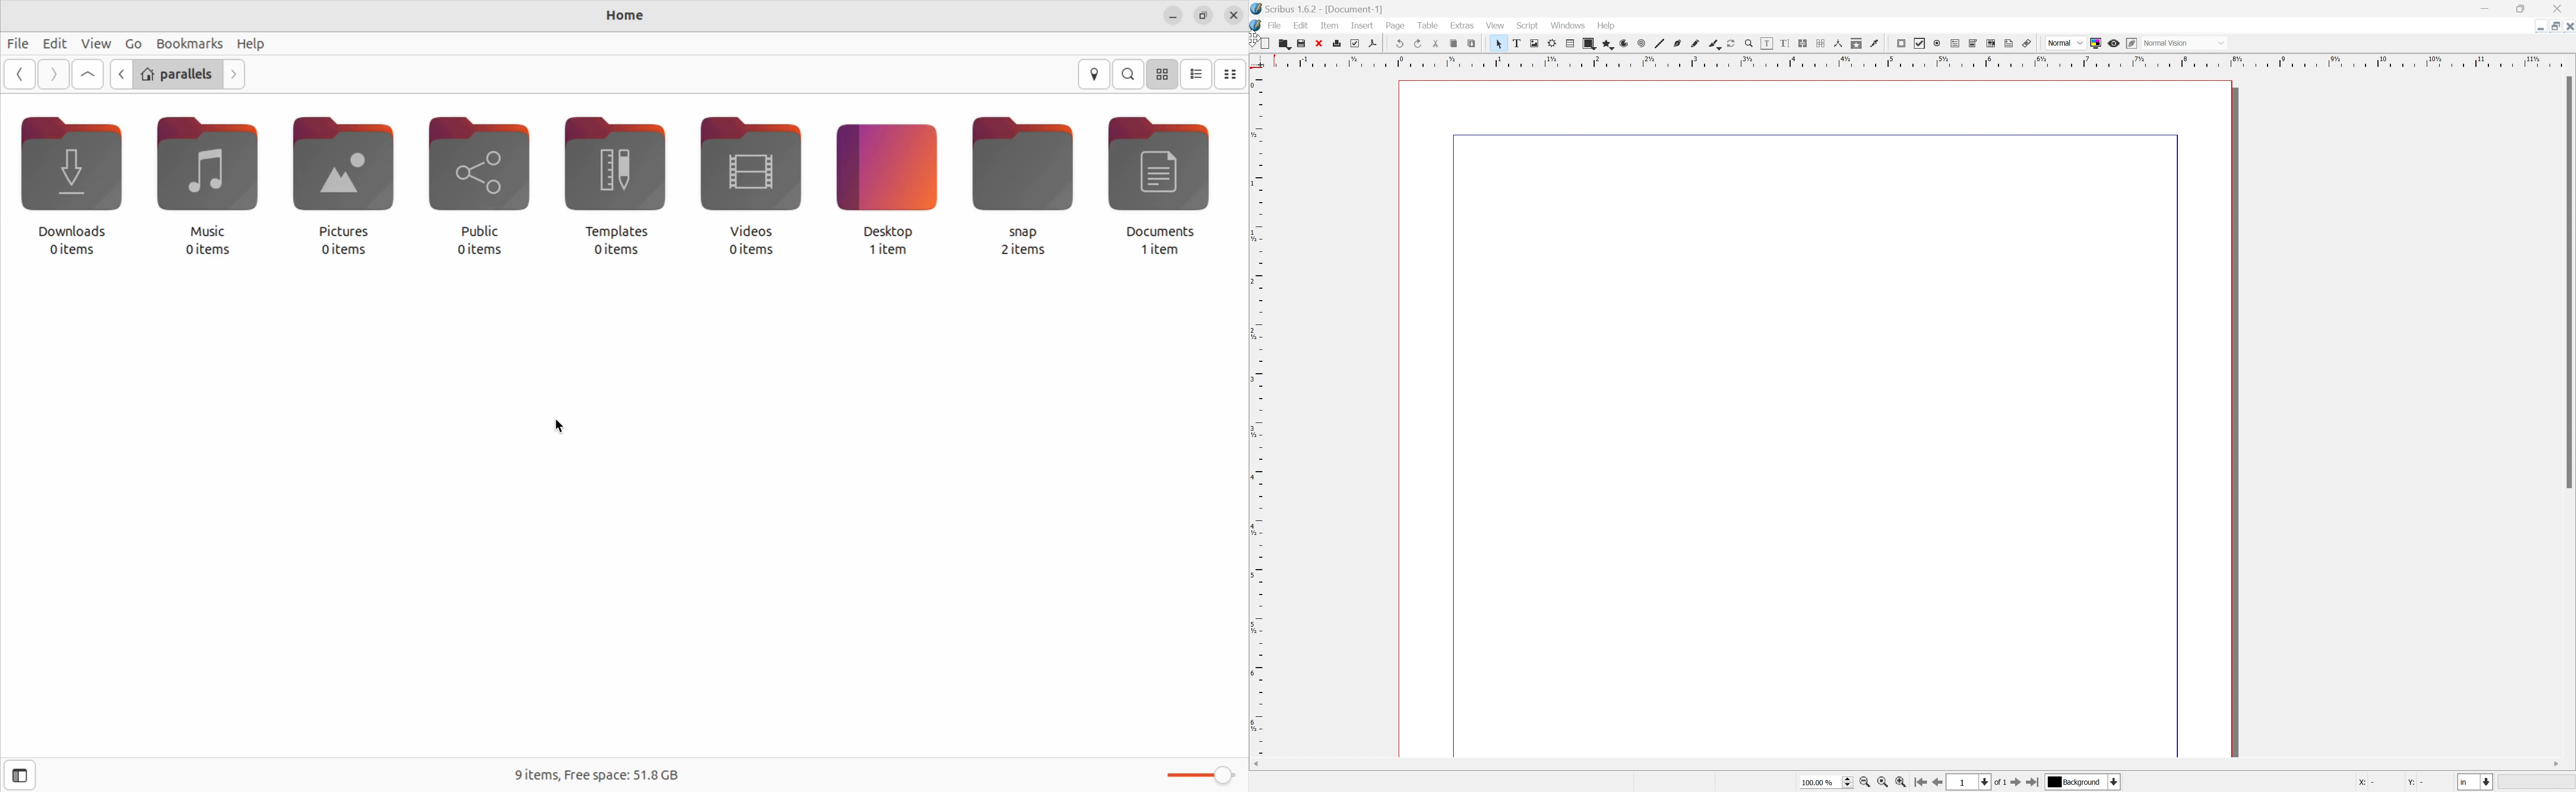 The width and height of the screenshot is (2576, 812). I want to click on text frame, so click(1517, 43).